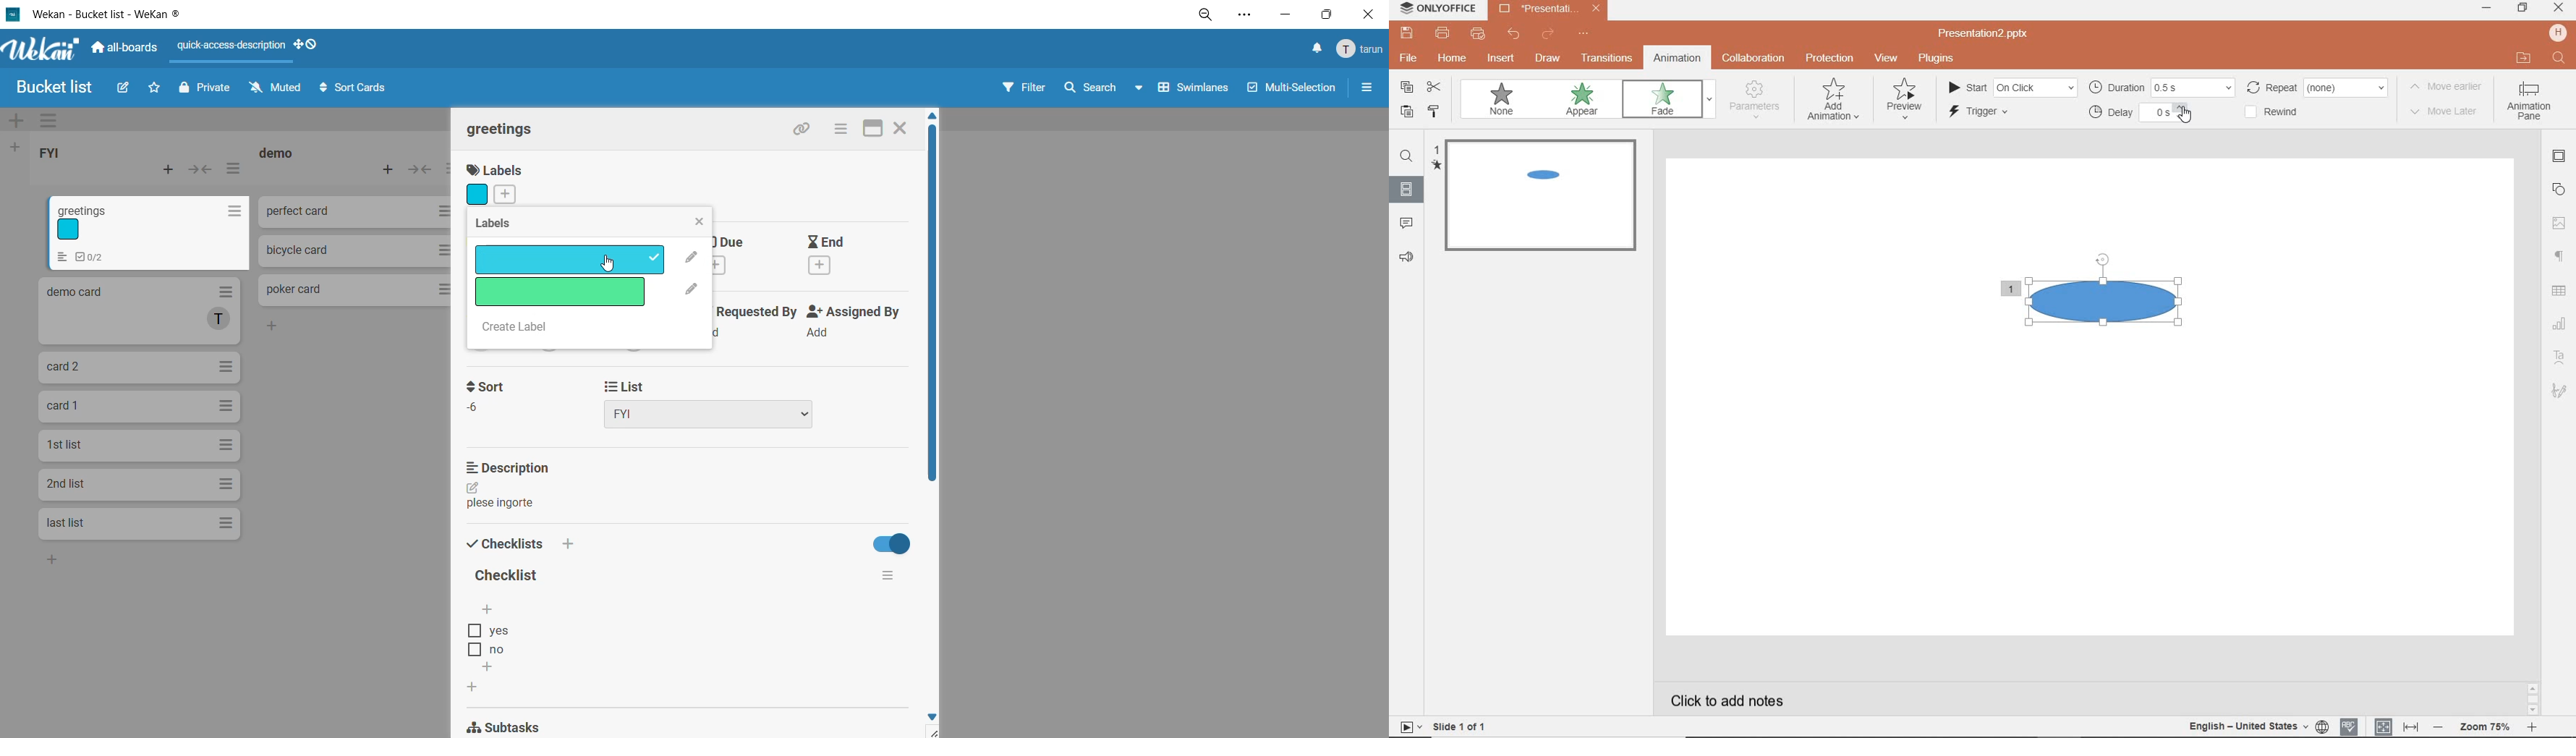  Describe the element at coordinates (420, 171) in the screenshot. I see `collapse` at that location.